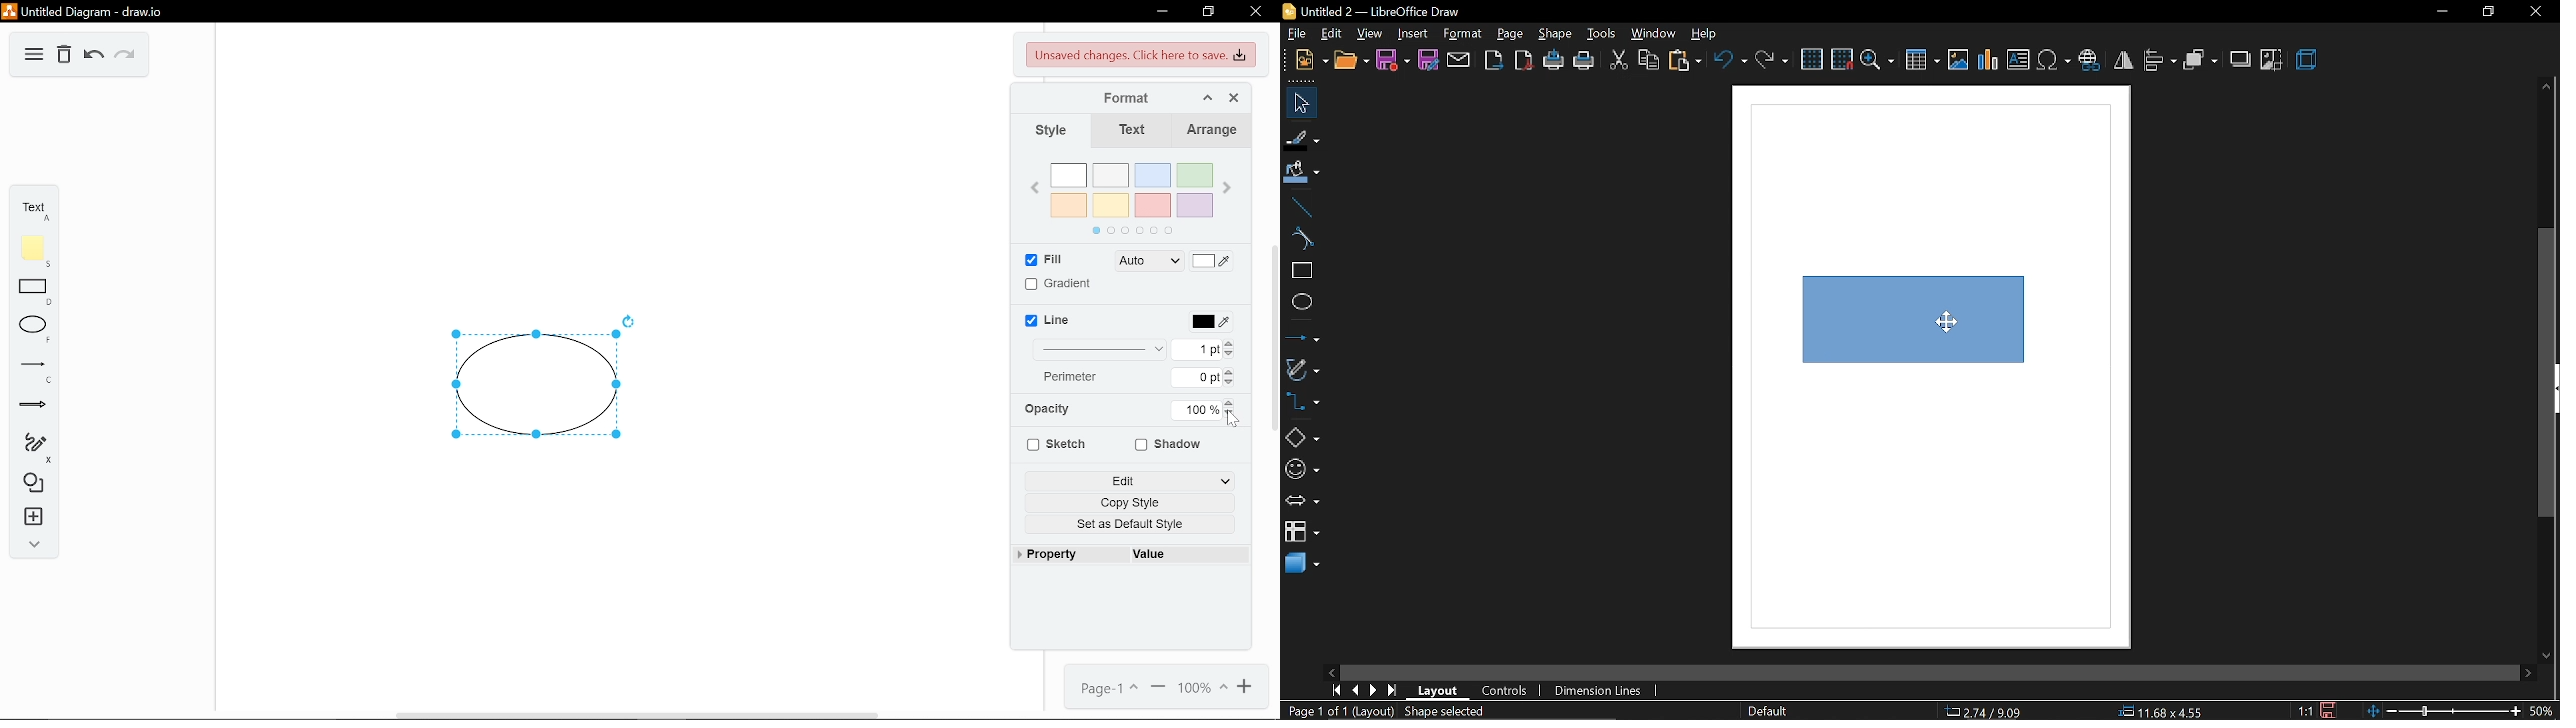  Describe the element at coordinates (2305, 710) in the screenshot. I see `1:1` at that location.